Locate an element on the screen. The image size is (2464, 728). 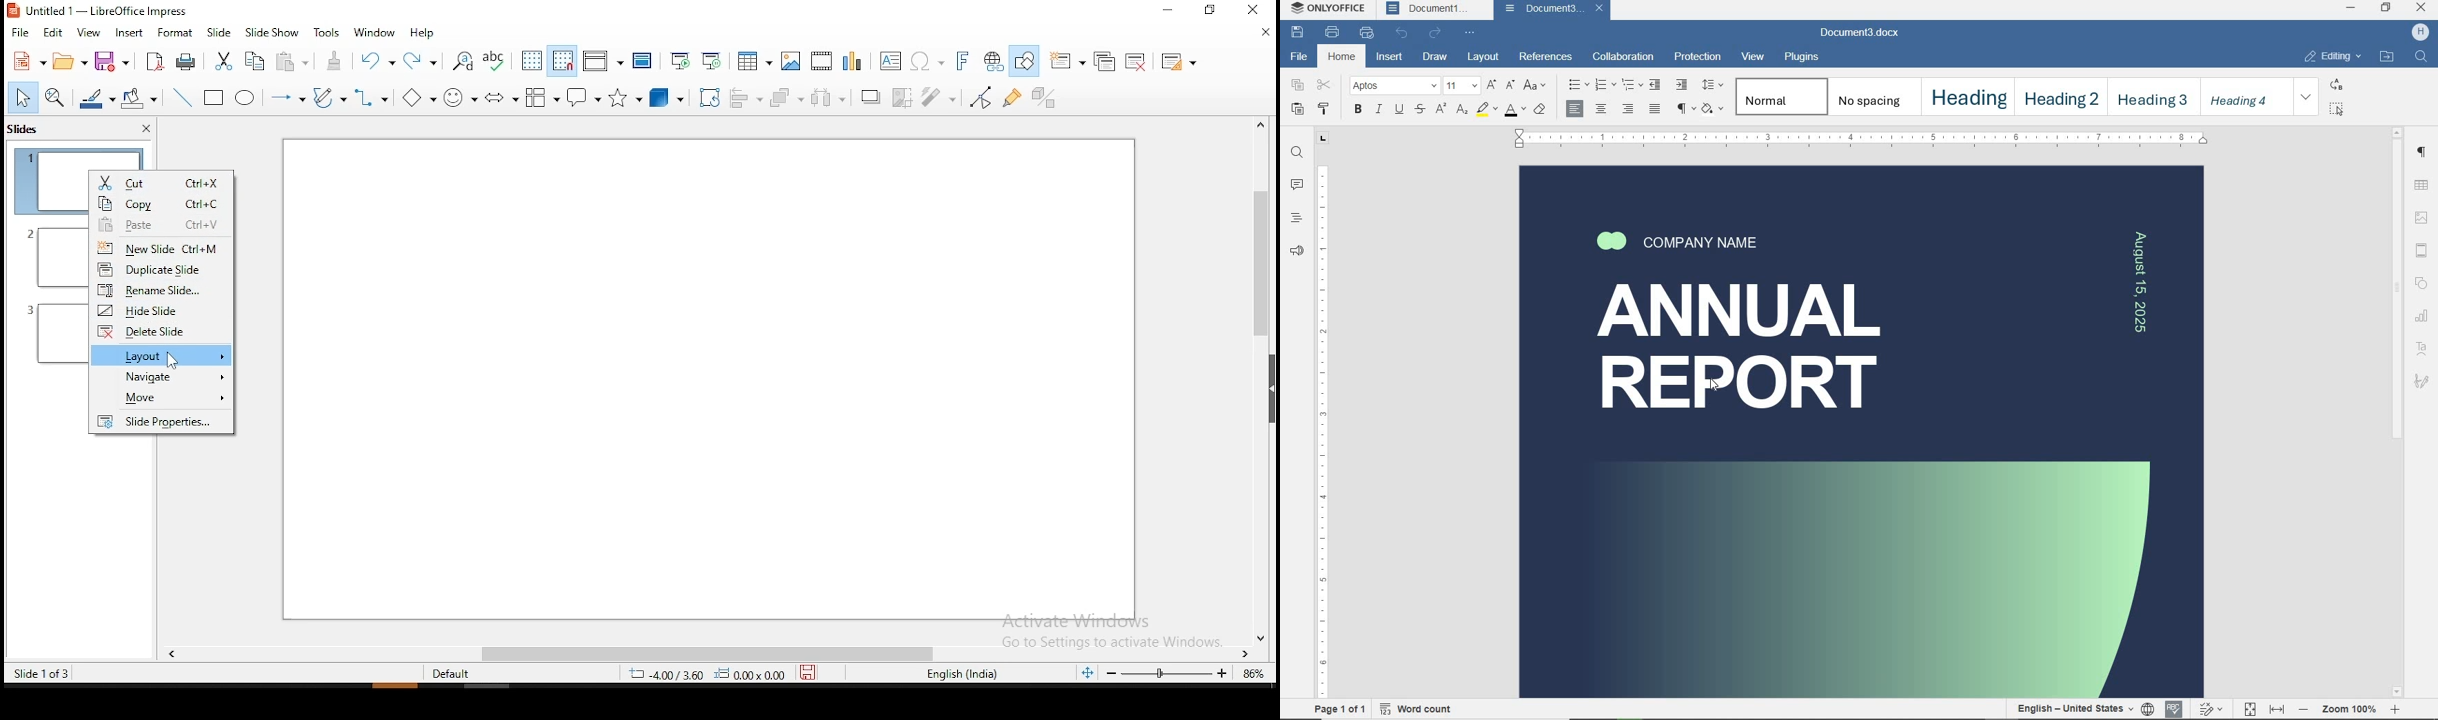
customize quick access toolbar is located at coordinates (1468, 32).